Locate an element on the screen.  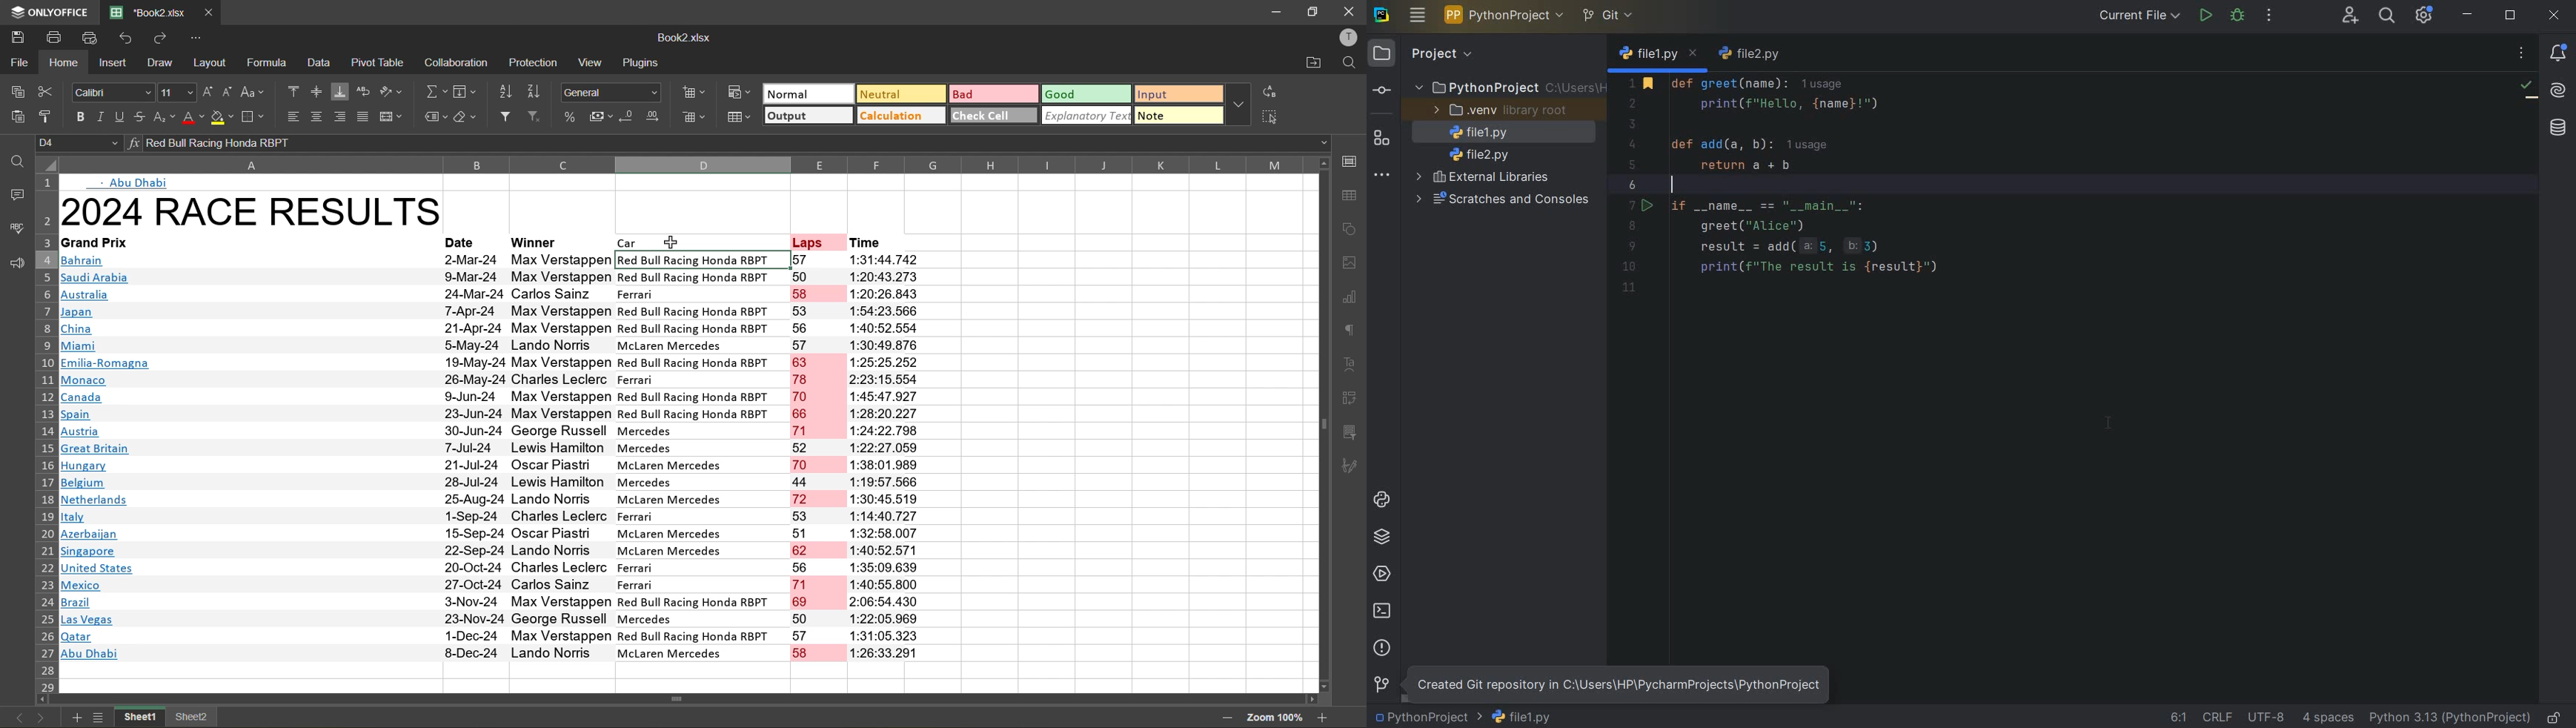
text is located at coordinates (1351, 364).